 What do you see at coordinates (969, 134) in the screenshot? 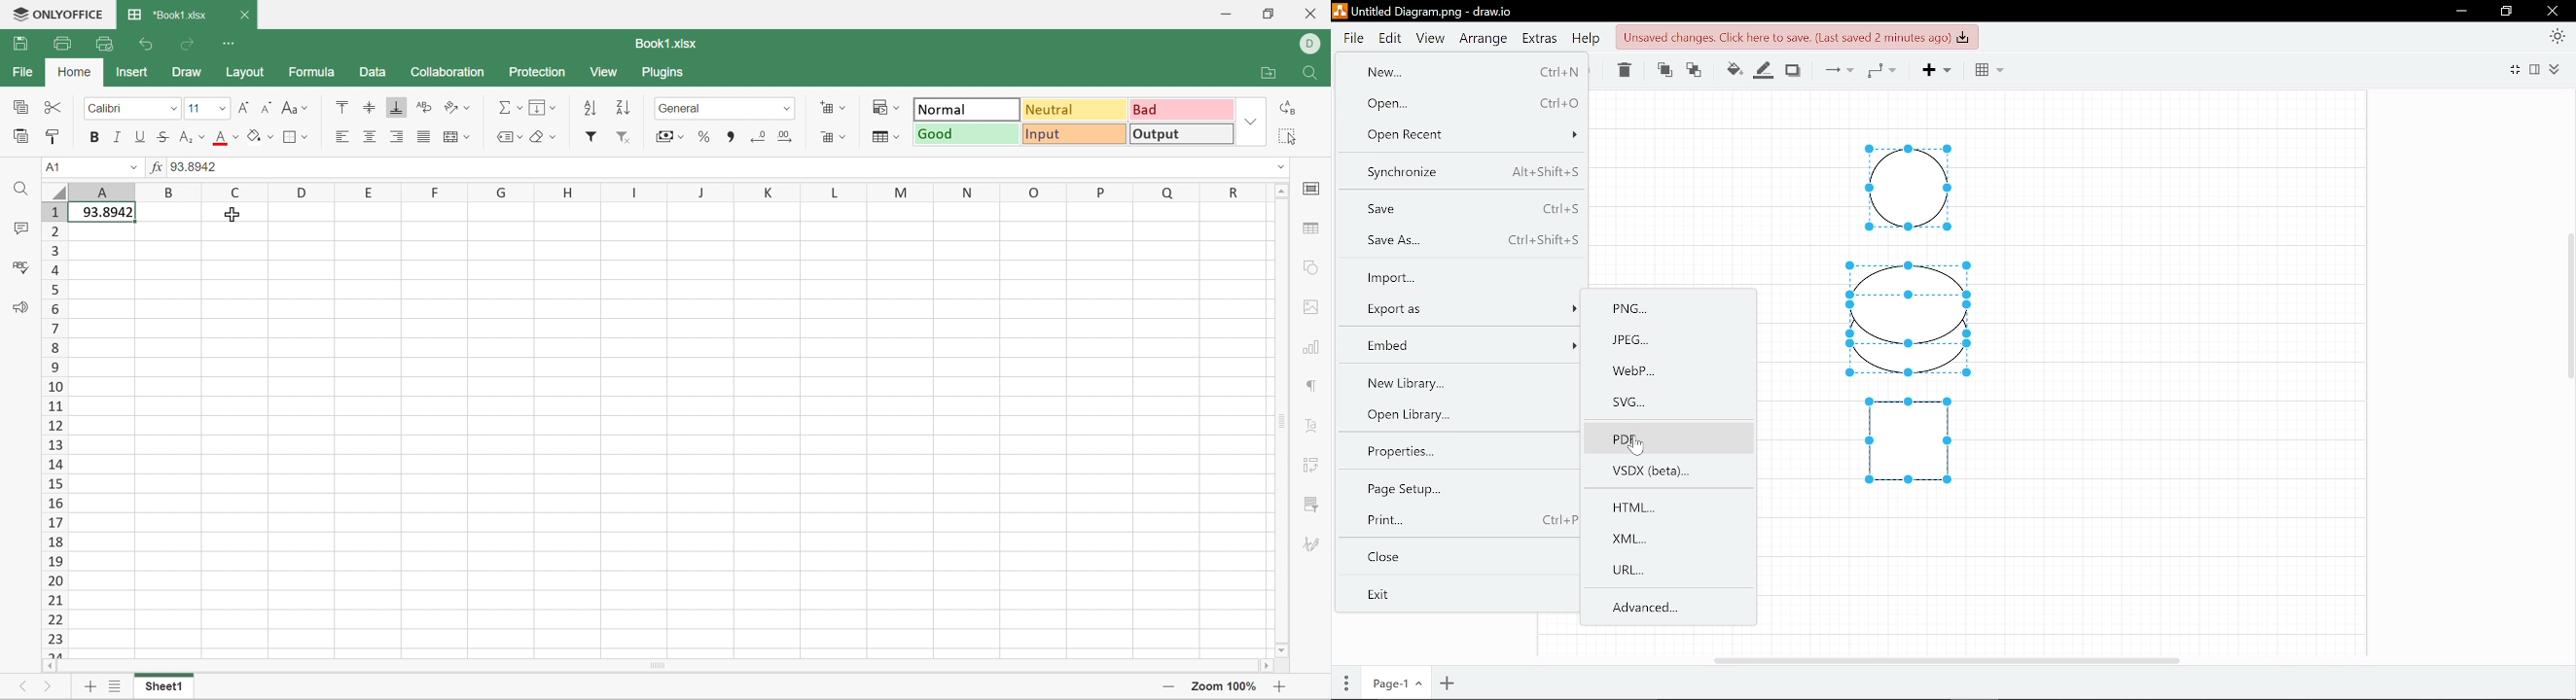
I see `Good` at bounding box center [969, 134].